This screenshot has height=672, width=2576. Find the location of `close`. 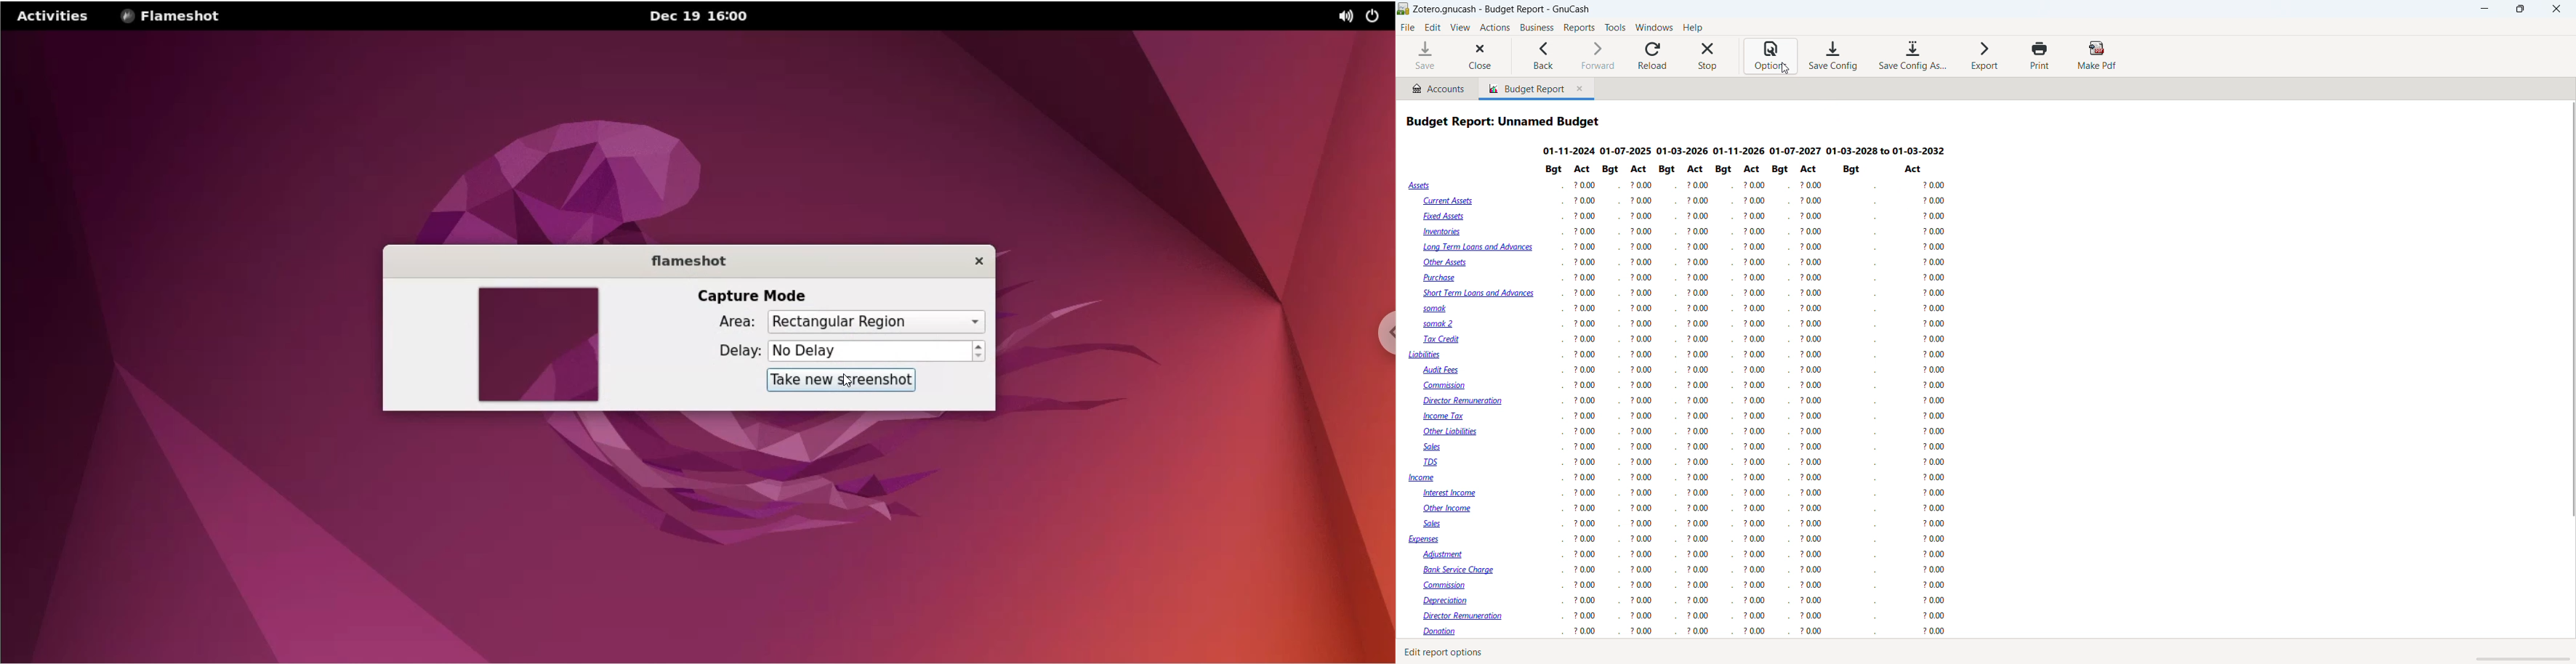

close is located at coordinates (2557, 9).